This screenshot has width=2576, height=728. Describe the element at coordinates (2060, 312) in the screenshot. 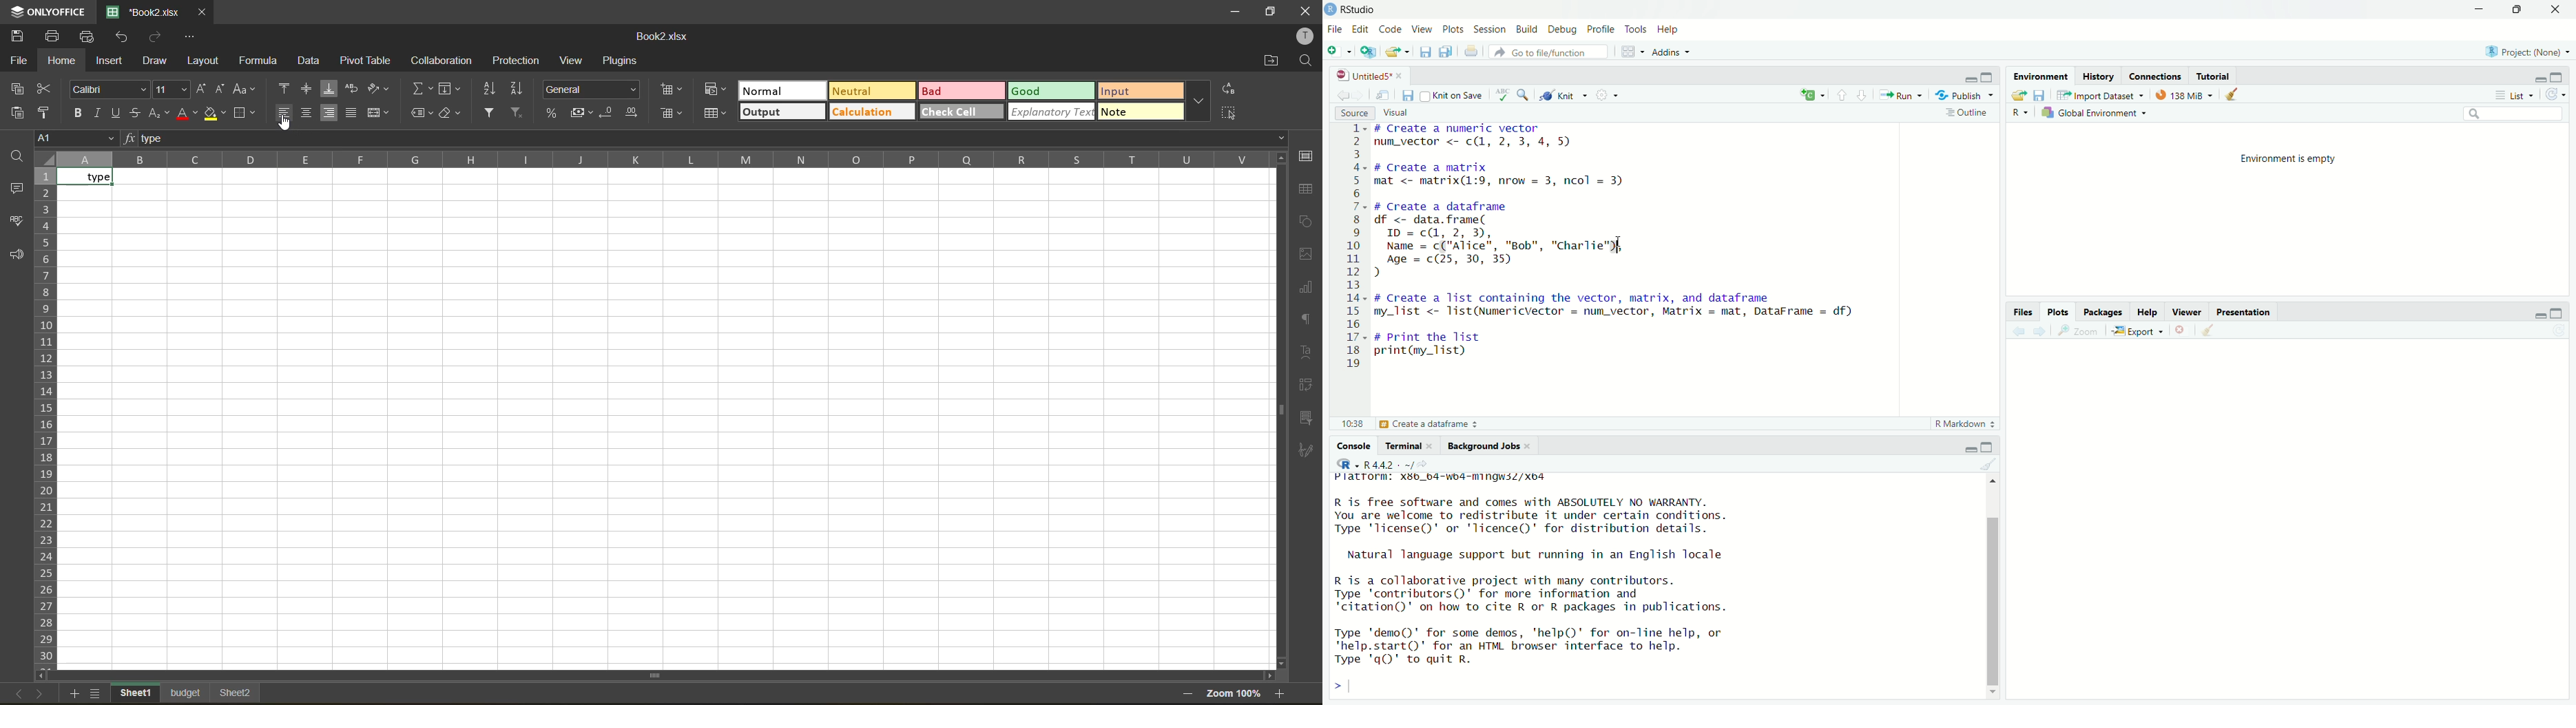

I see `Plots` at that location.